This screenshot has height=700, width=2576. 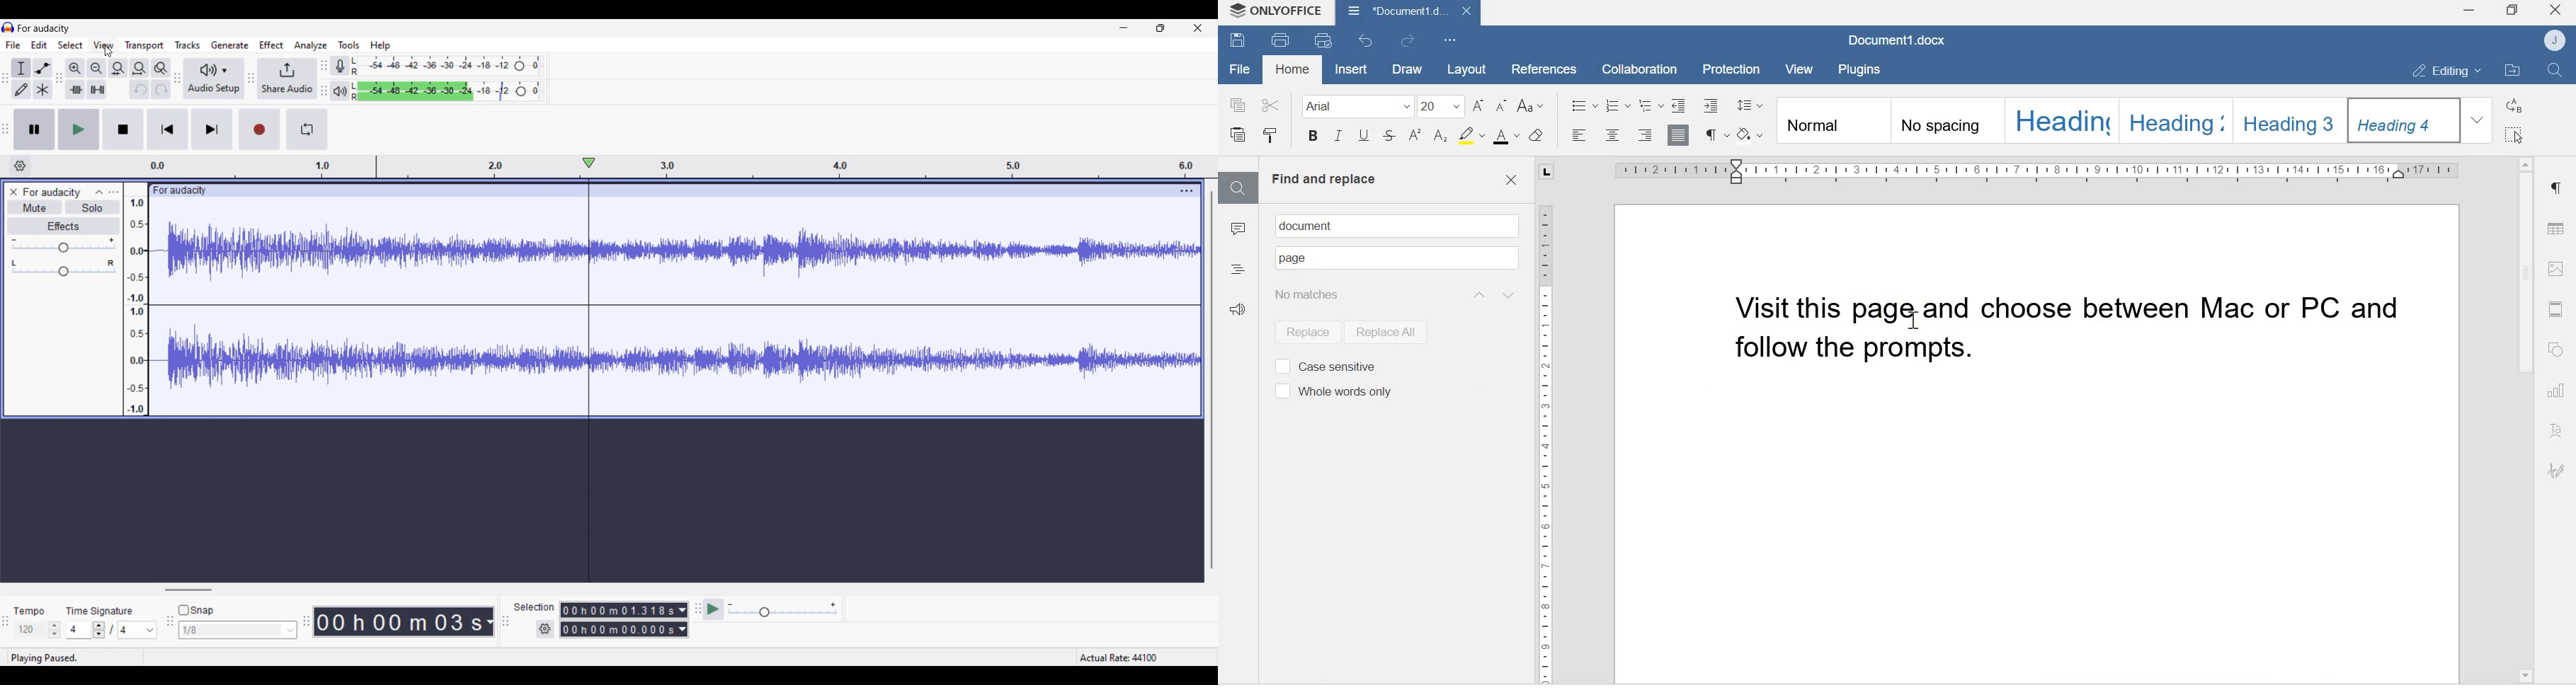 What do you see at coordinates (1282, 39) in the screenshot?
I see `Print file` at bounding box center [1282, 39].